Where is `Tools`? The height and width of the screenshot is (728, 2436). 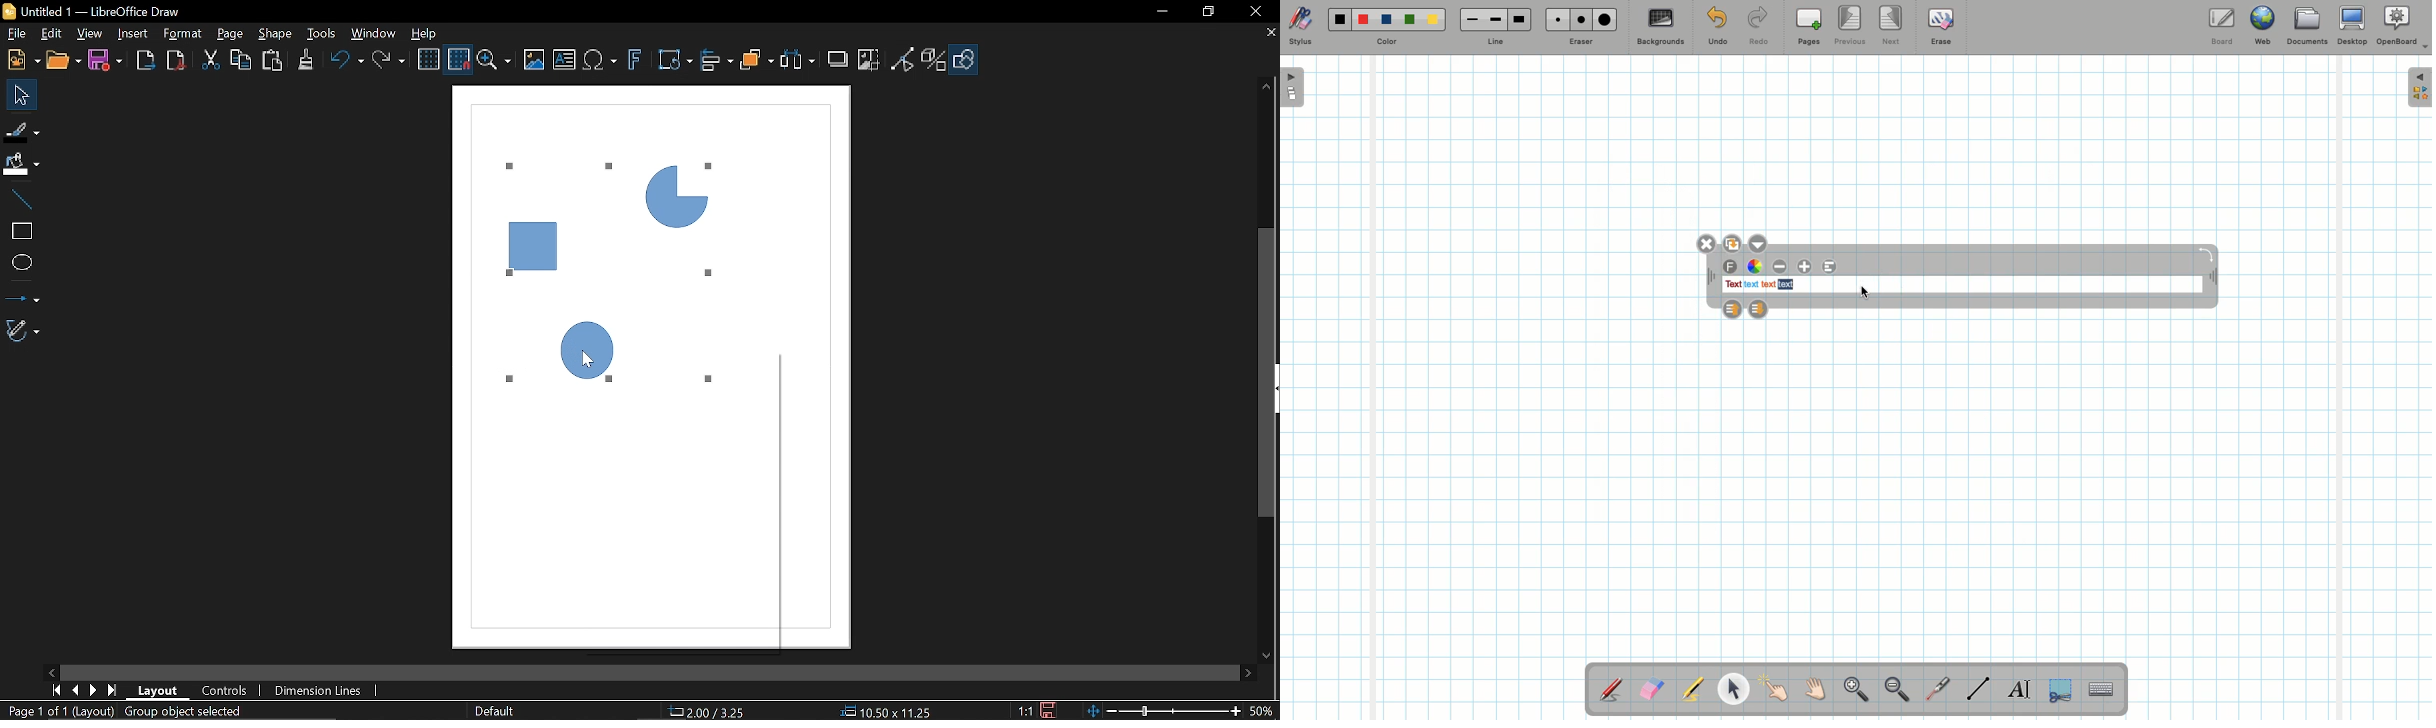
Tools is located at coordinates (319, 34).